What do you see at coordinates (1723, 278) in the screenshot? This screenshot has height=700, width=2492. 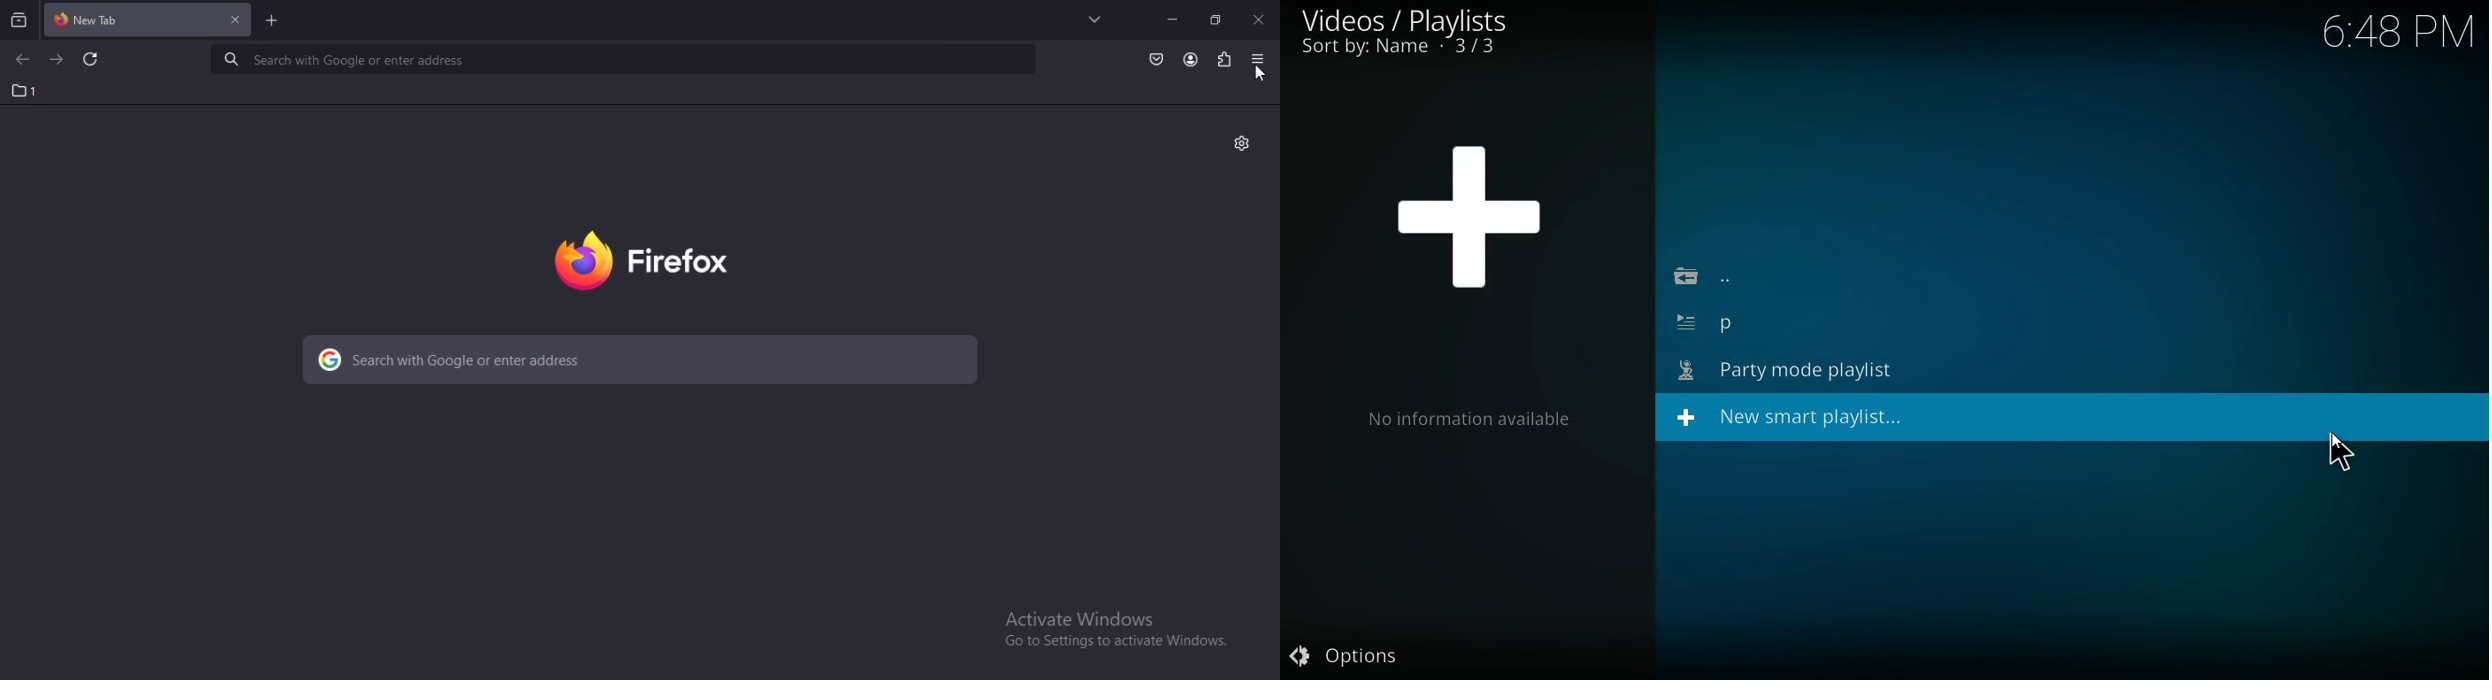 I see `back` at bounding box center [1723, 278].